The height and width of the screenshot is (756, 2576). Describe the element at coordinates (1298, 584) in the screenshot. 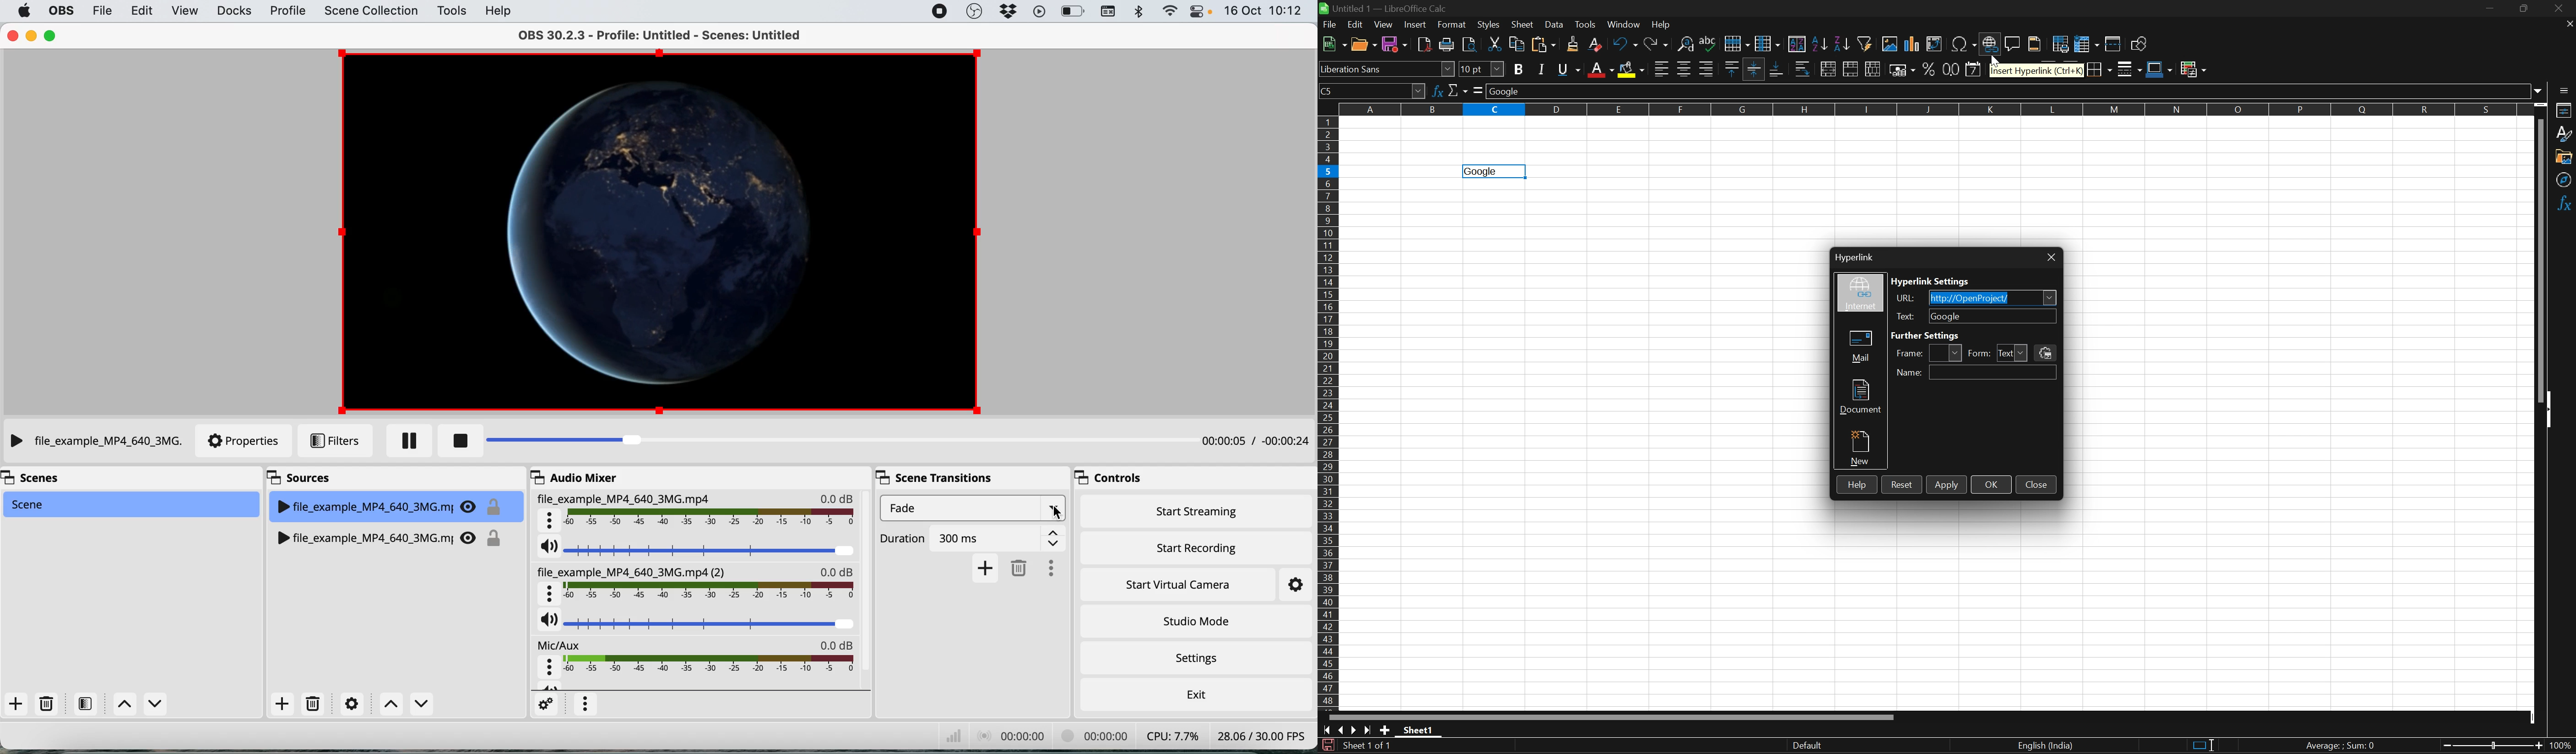

I see `settings` at that location.